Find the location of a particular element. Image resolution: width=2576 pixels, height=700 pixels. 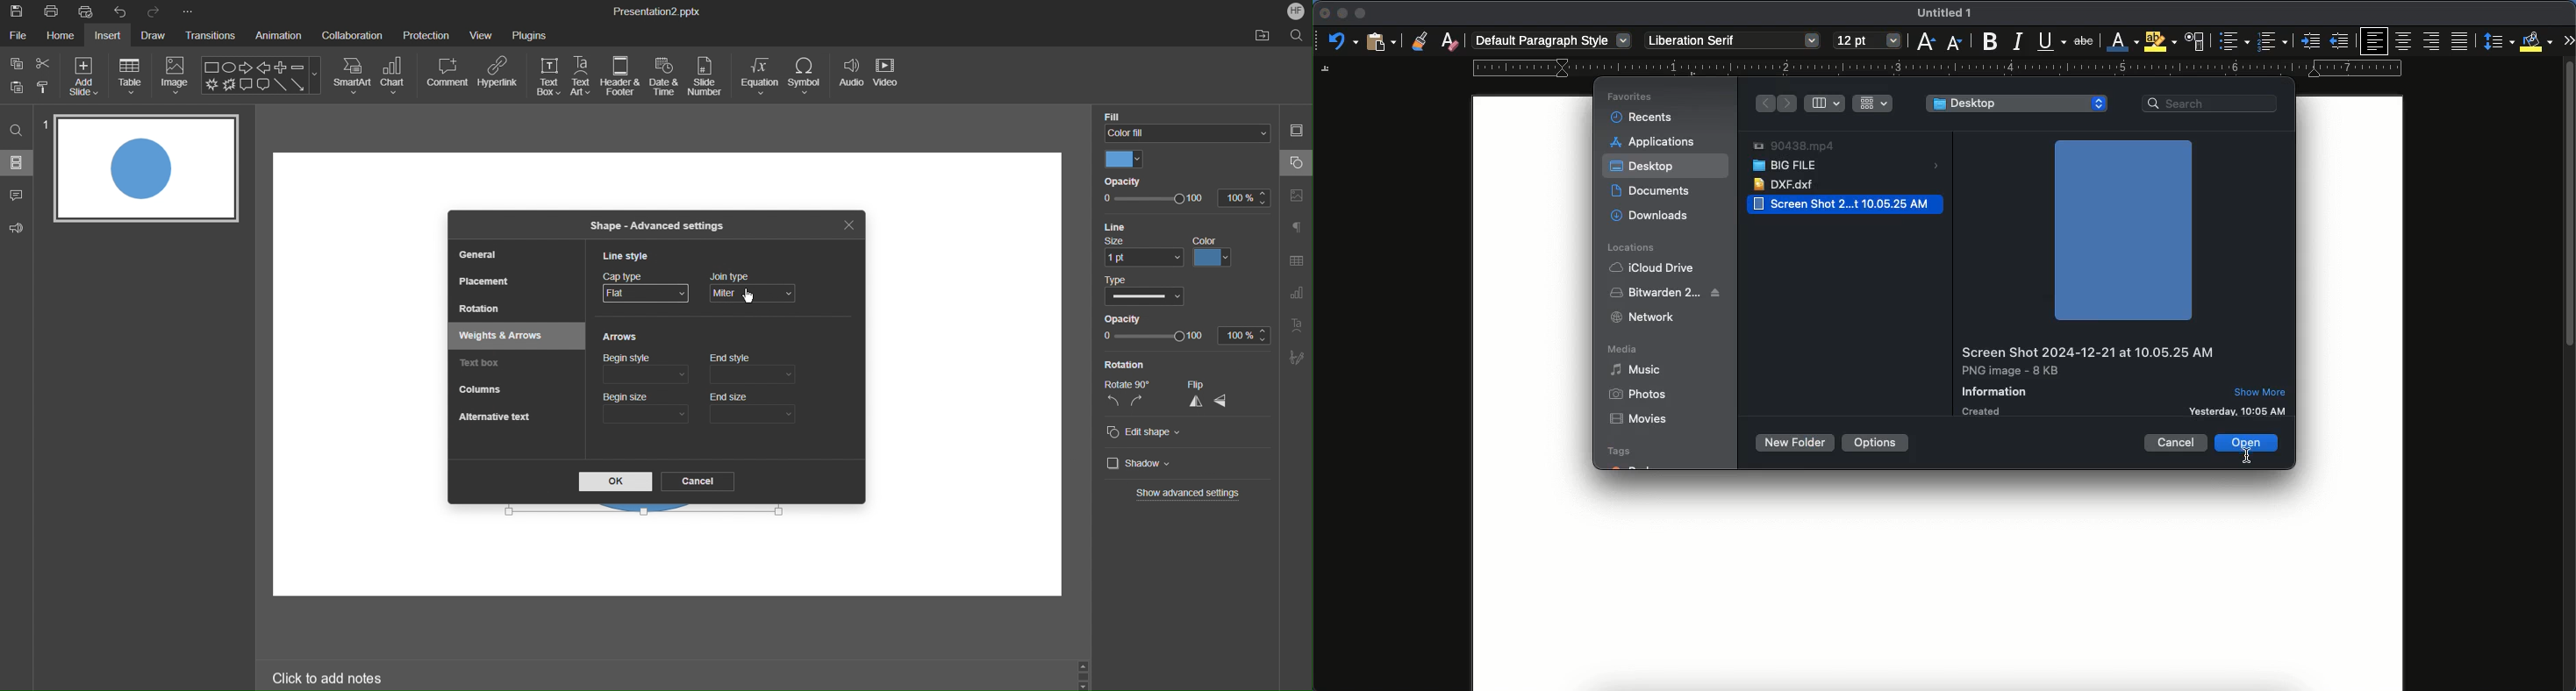

Equation is located at coordinates (760, 77).